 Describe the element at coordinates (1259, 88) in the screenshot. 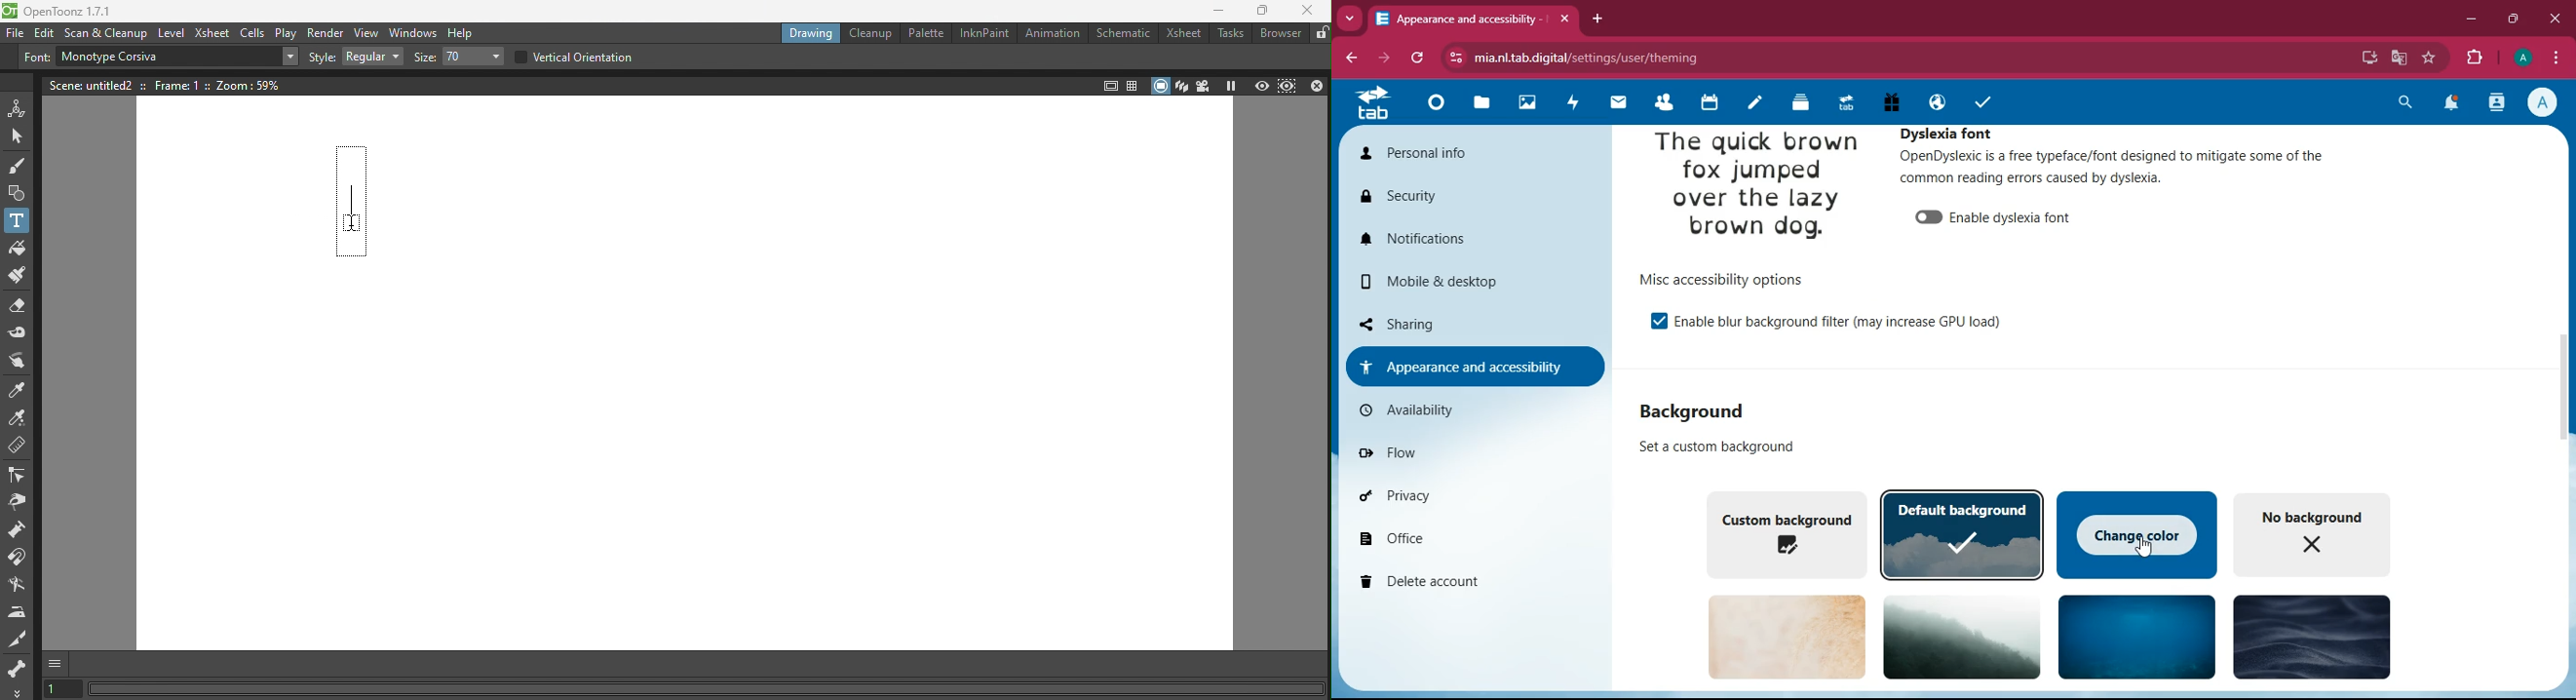

I see `Preview` at that location.